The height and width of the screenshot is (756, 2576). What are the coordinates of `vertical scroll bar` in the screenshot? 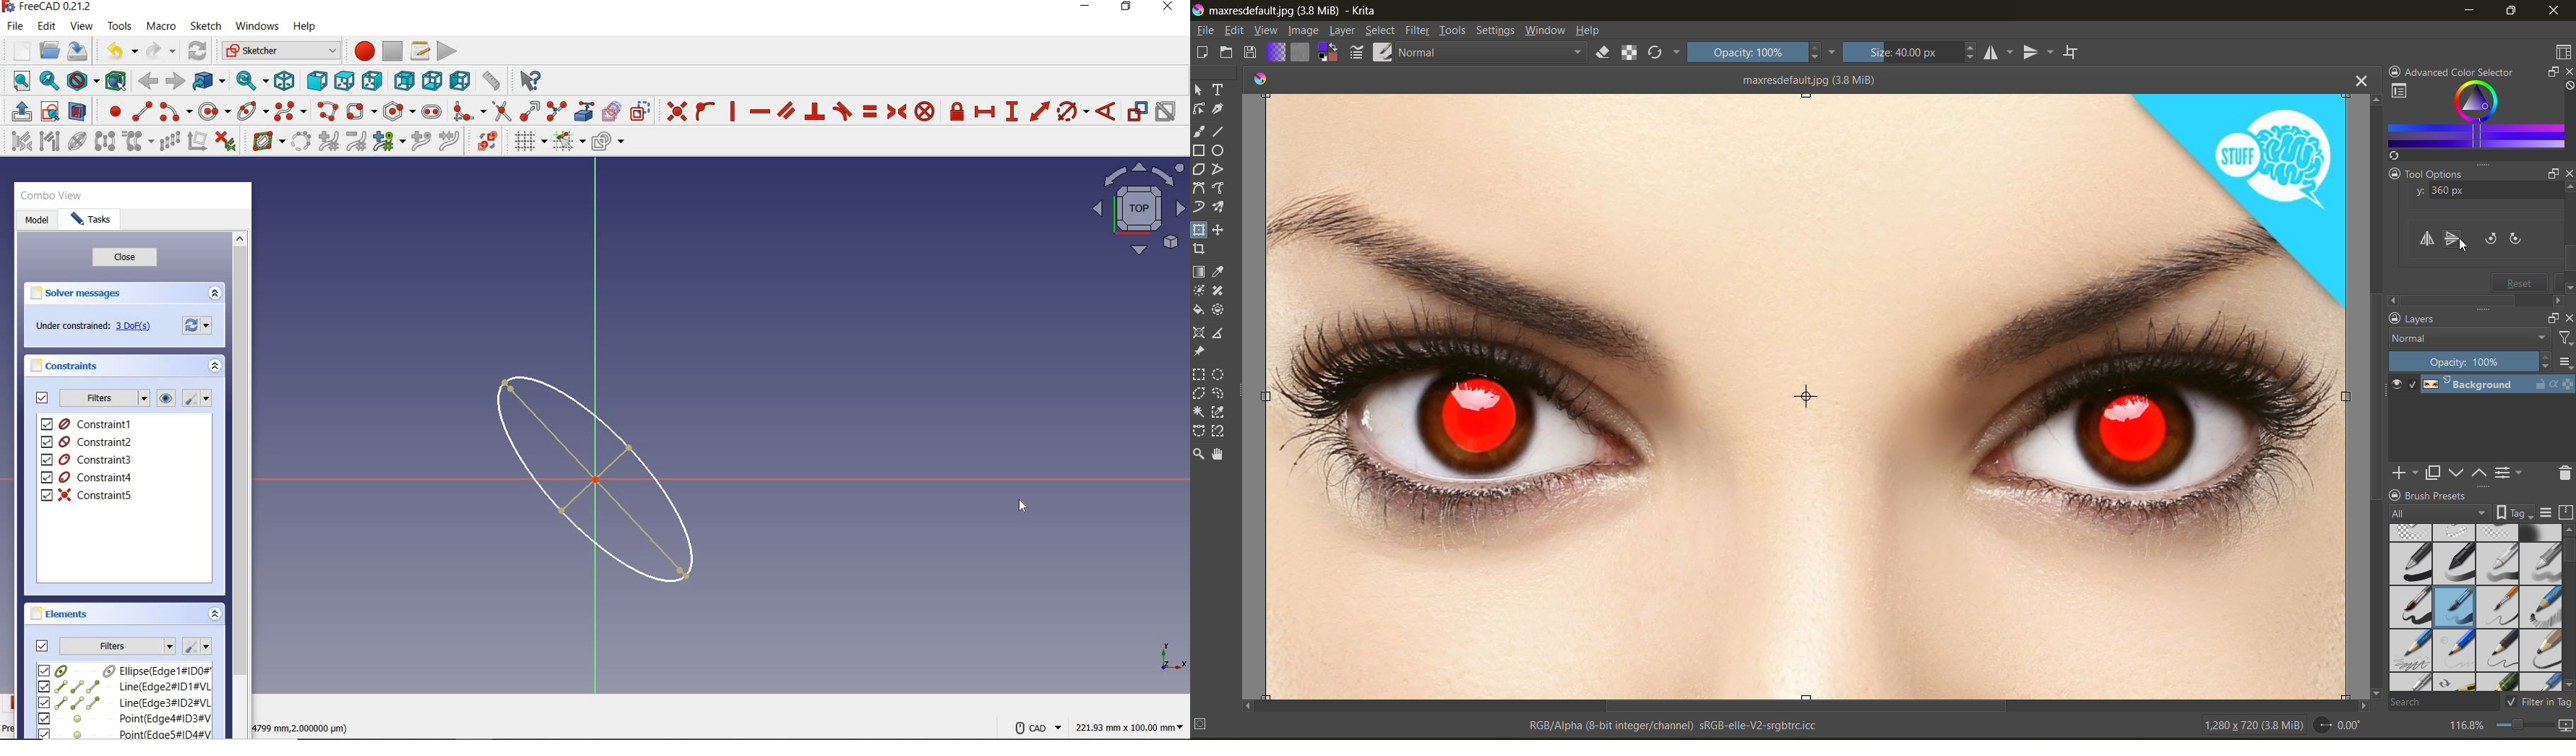 It's located at (2374, 395).